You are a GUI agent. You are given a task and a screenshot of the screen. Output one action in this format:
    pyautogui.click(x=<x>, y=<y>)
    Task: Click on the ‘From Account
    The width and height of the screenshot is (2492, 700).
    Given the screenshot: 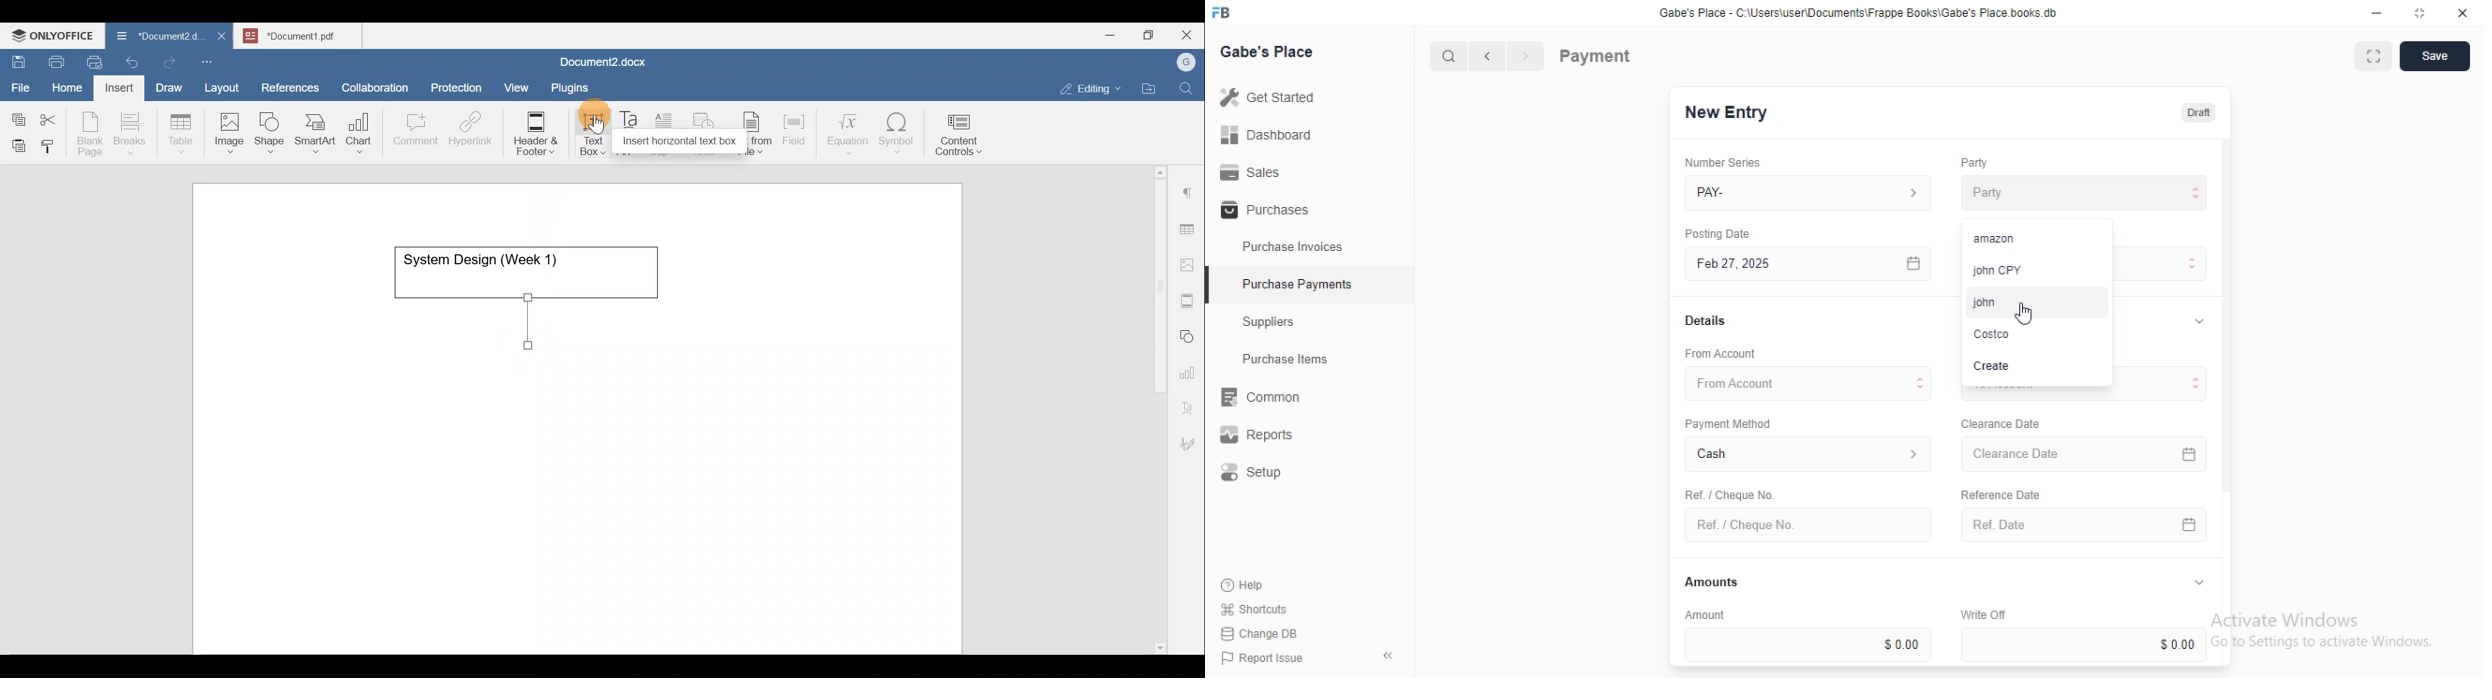 What is the action you would take?
    pyautogui.click(x=1719, y=353)
    